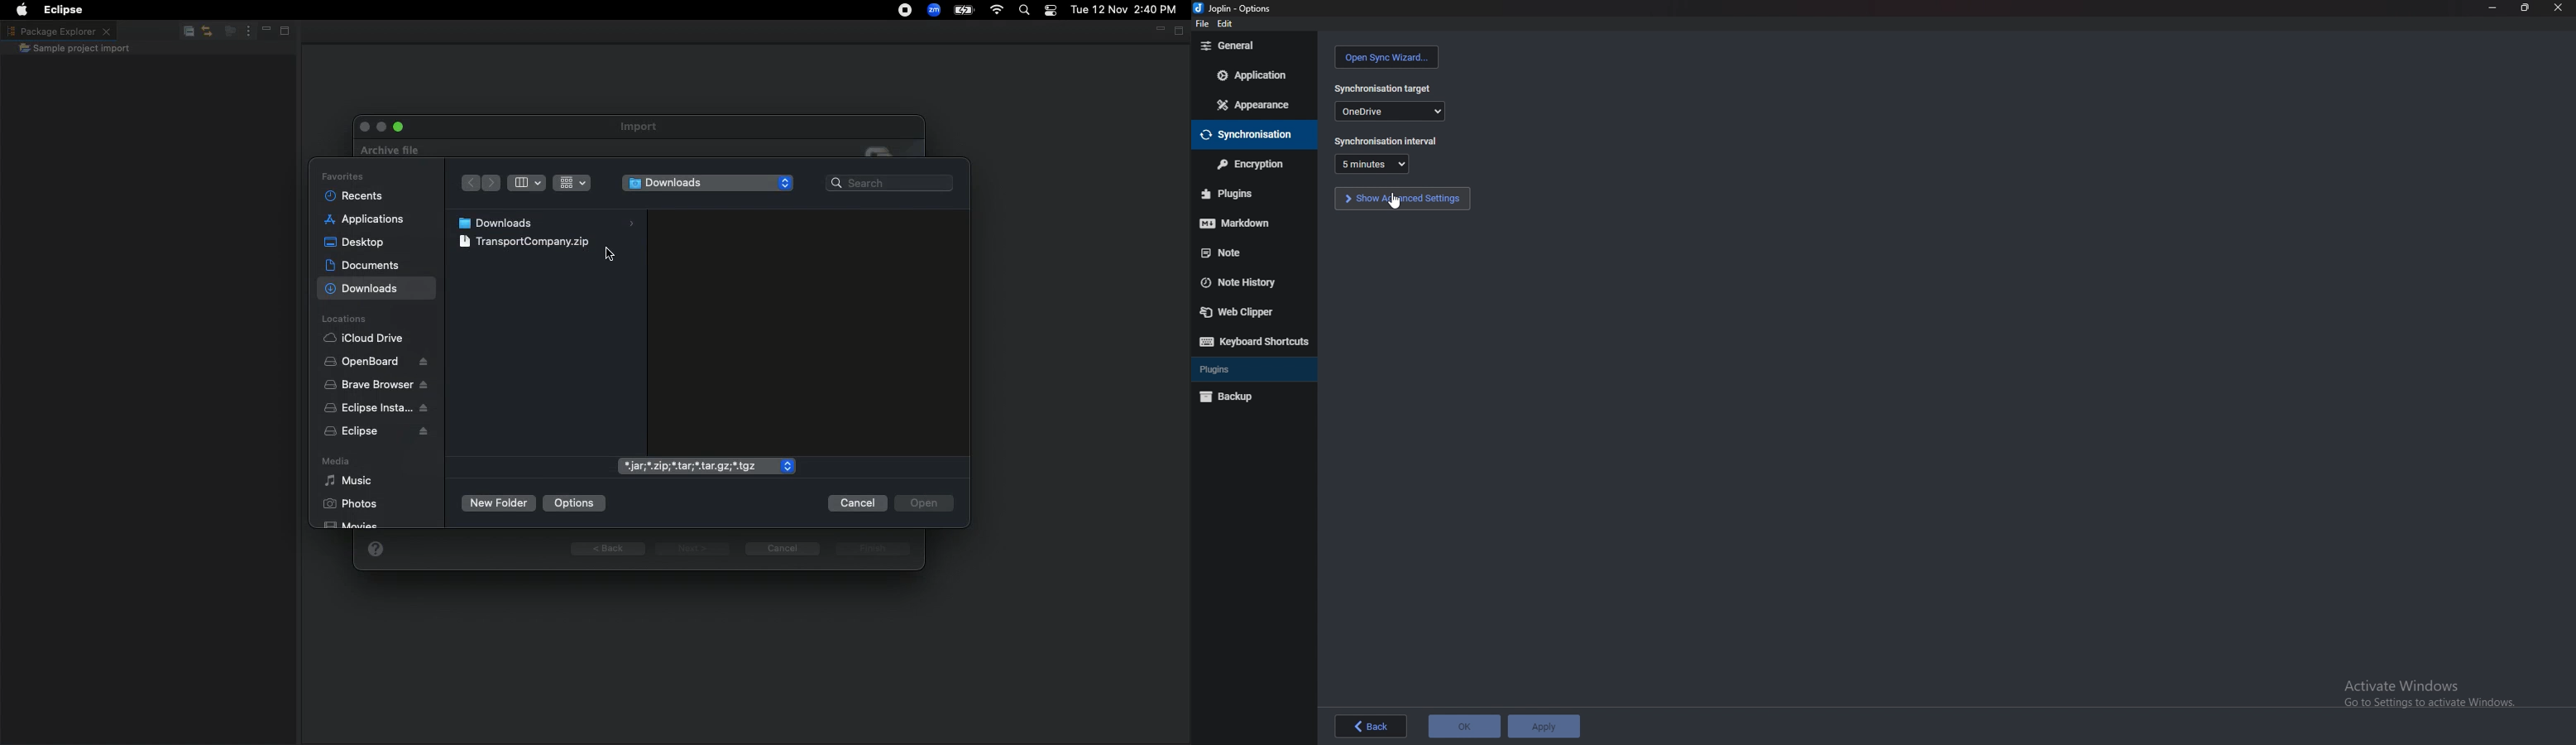 The width and height of the screenshot is (2576, 756). Describe the element at coordinates (1248, 253) in the screenshot. I see `note` at that location.